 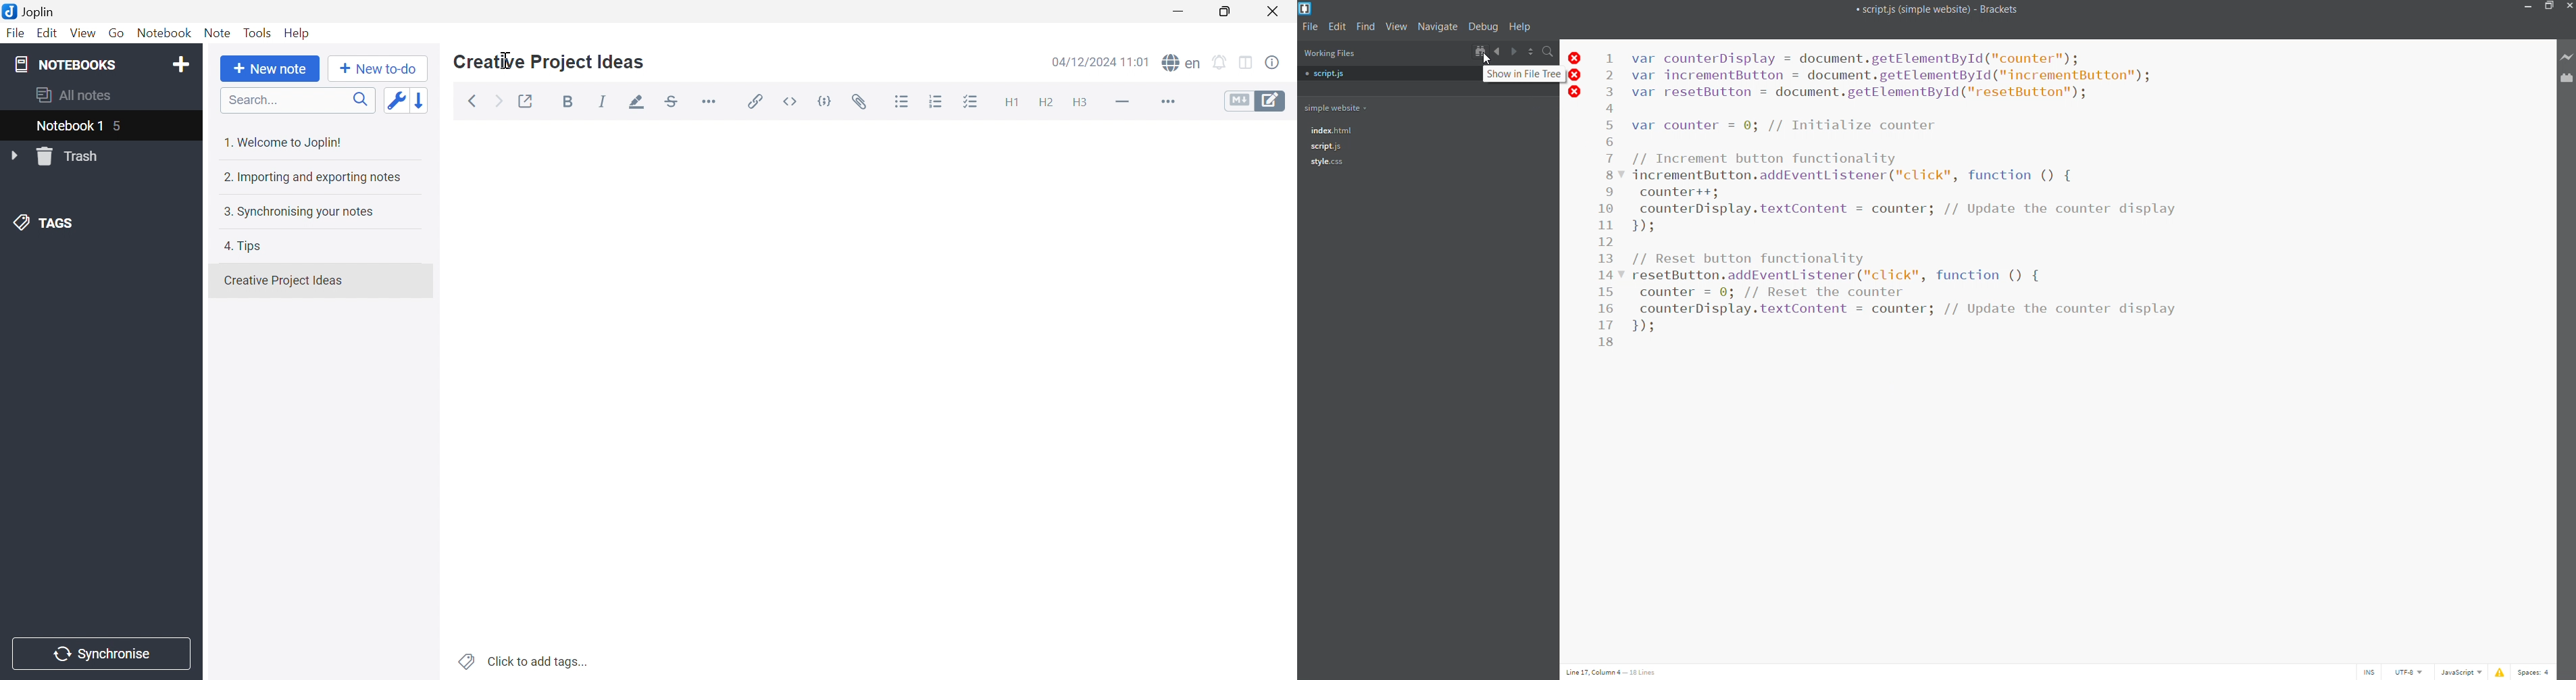 What do you see at coordinates (124, 126) in the screenshot?
I see `5` at bounding box center [124, 126].